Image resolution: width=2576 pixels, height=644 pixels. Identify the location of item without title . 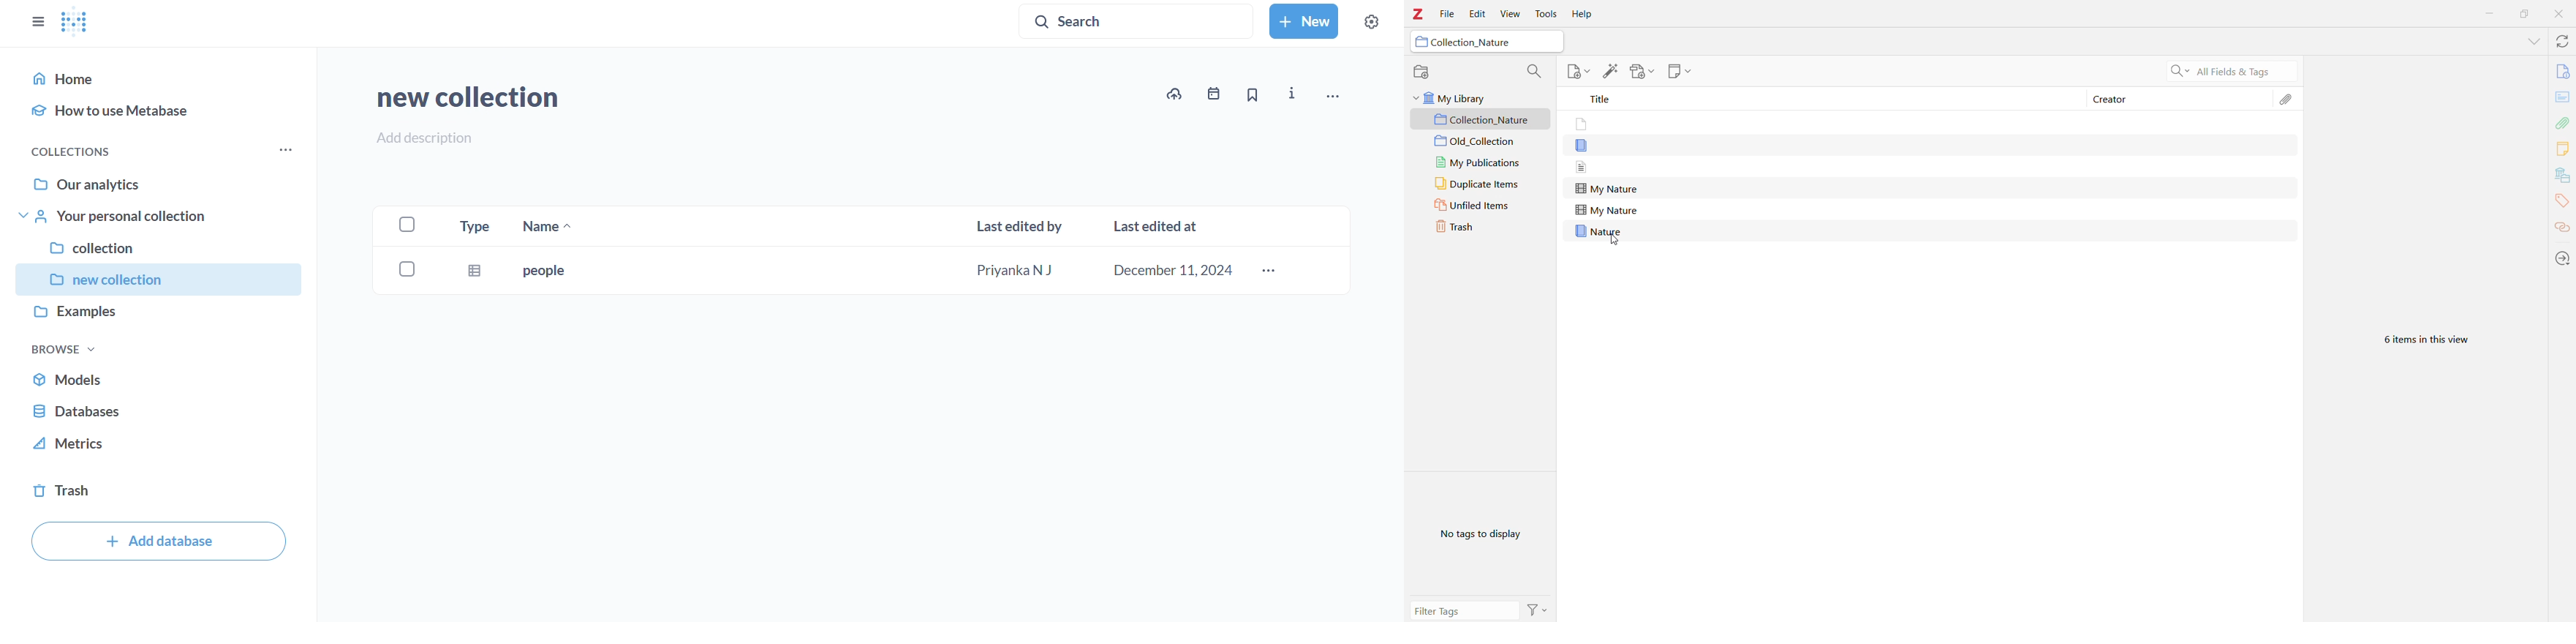
(1580, 125).